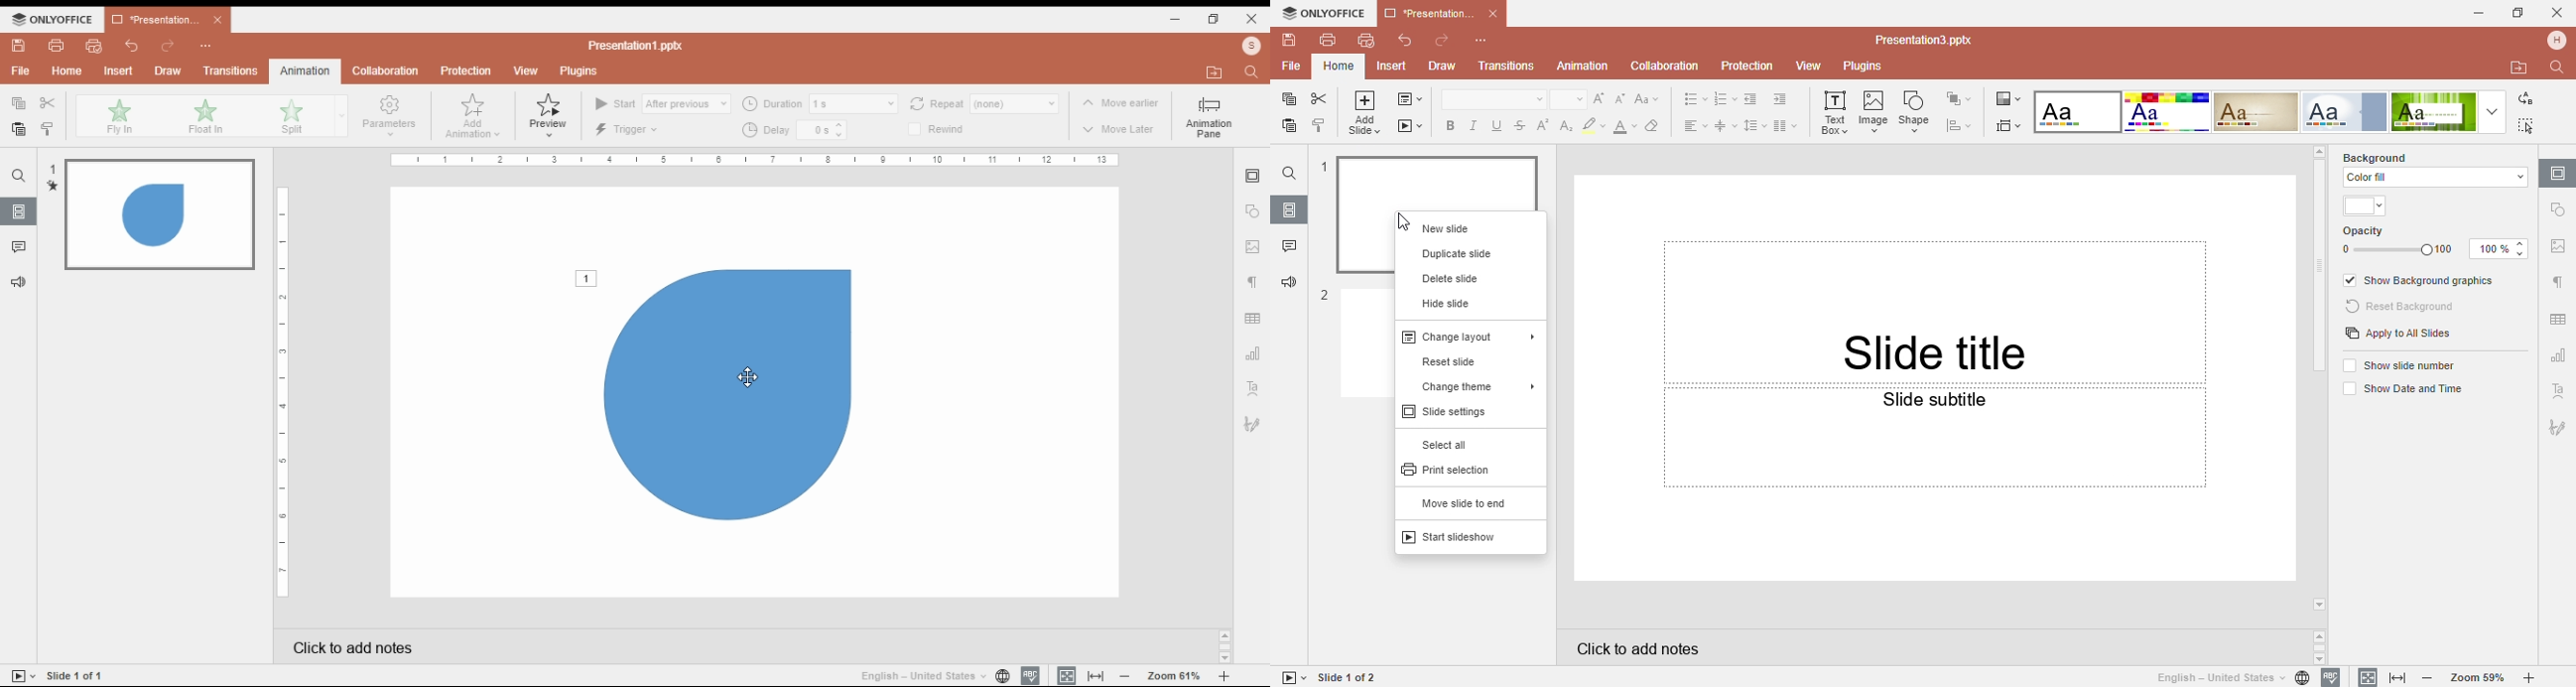  I want to click on Only office, so click(1322, 13).